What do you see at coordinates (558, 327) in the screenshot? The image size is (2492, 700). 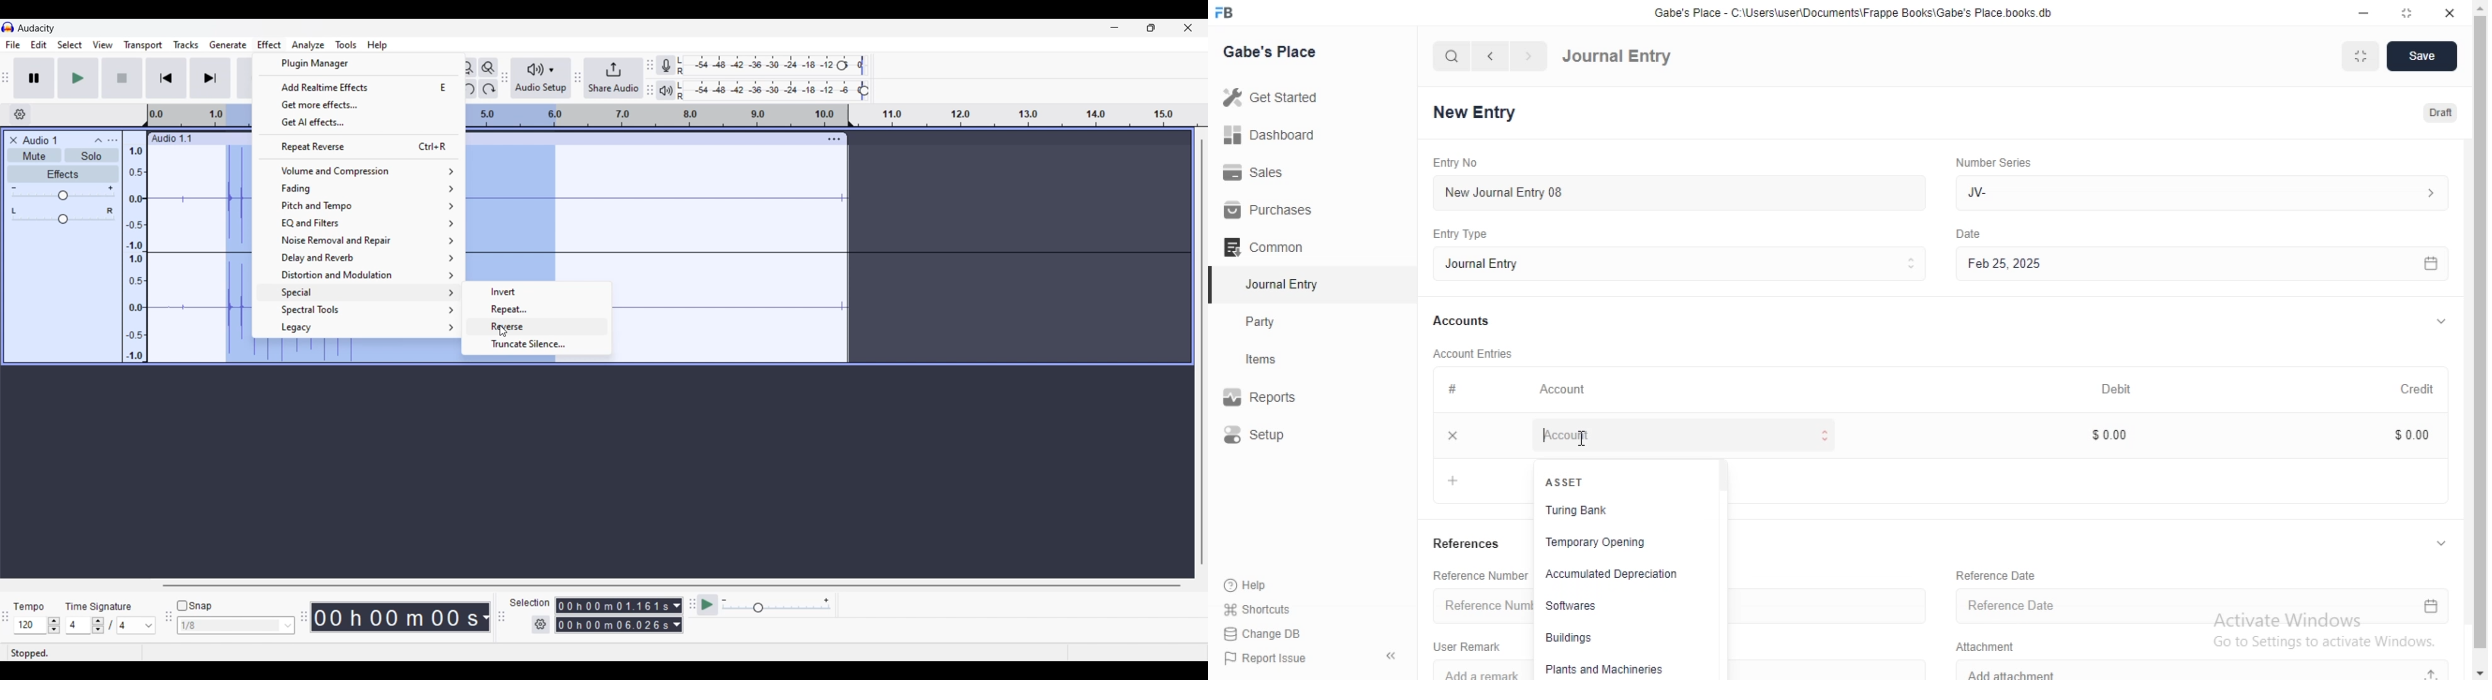 I see `Reverse ` at bounding box center [558, 327].